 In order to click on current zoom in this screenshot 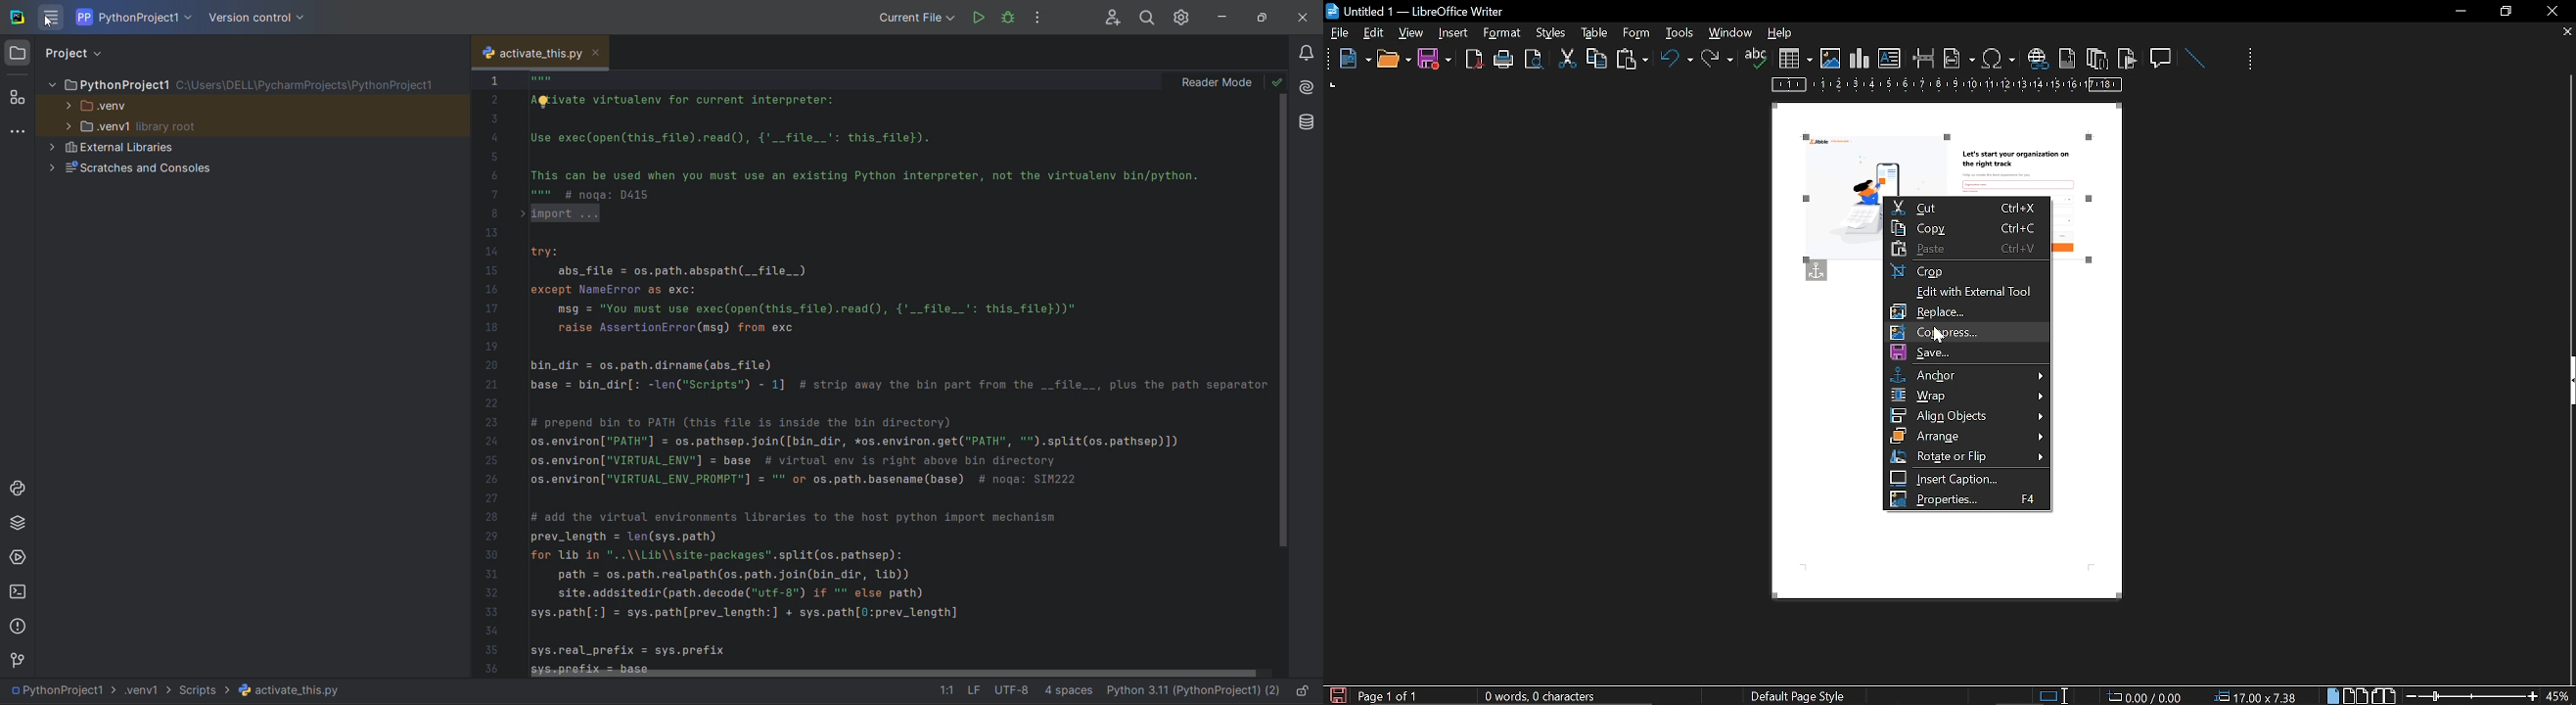, I will do `click(2559, 695)`.